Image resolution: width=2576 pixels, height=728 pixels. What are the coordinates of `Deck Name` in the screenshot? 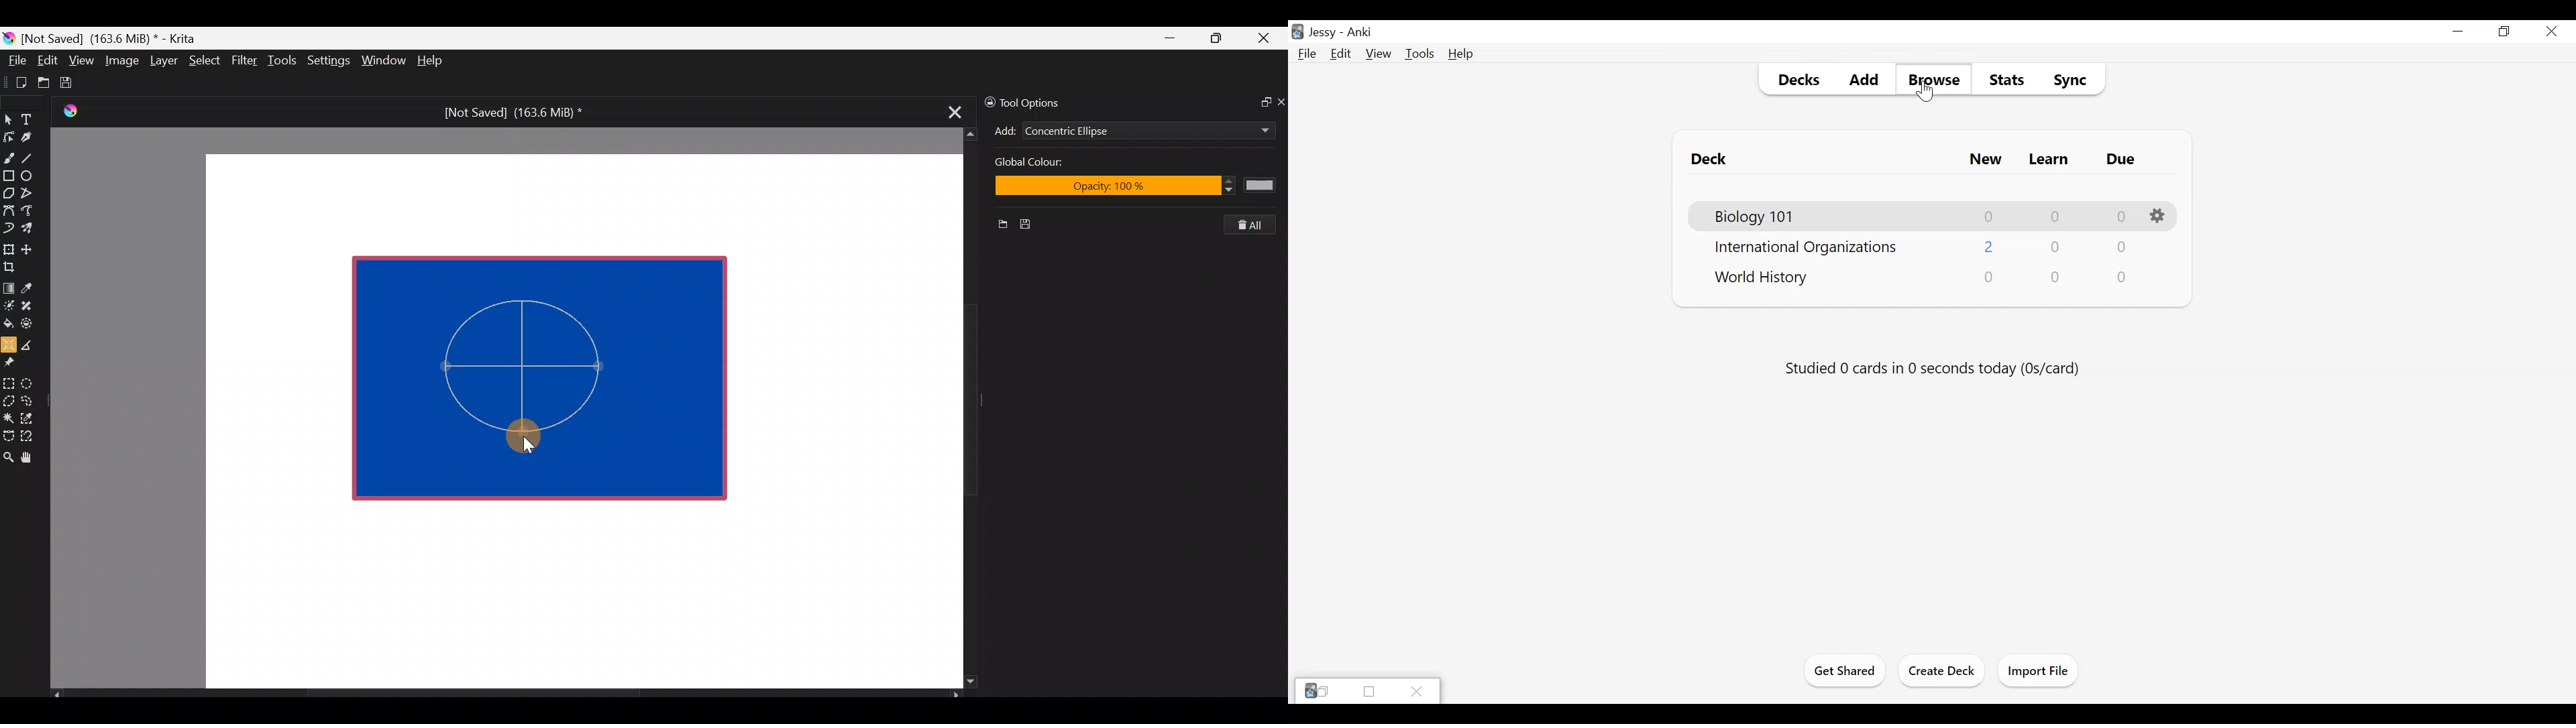 It's located at (1754, 218).